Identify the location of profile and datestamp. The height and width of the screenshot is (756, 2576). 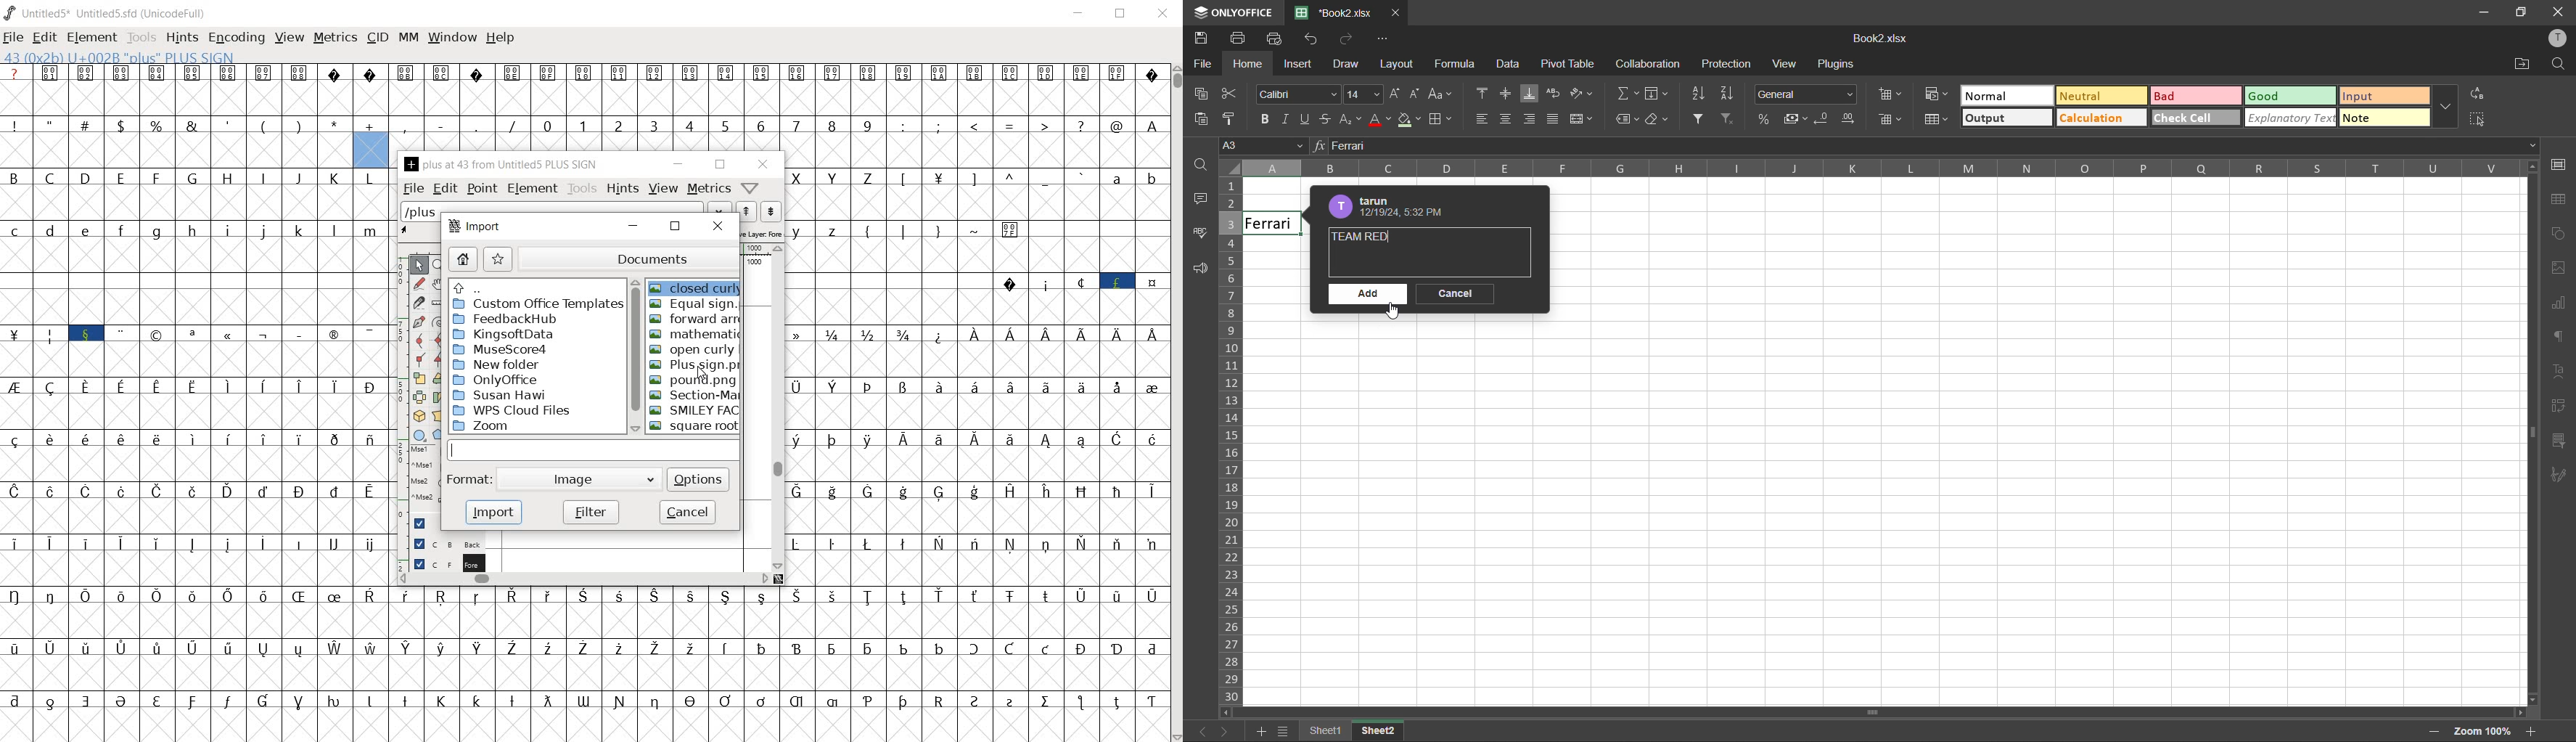
(1392, 207).